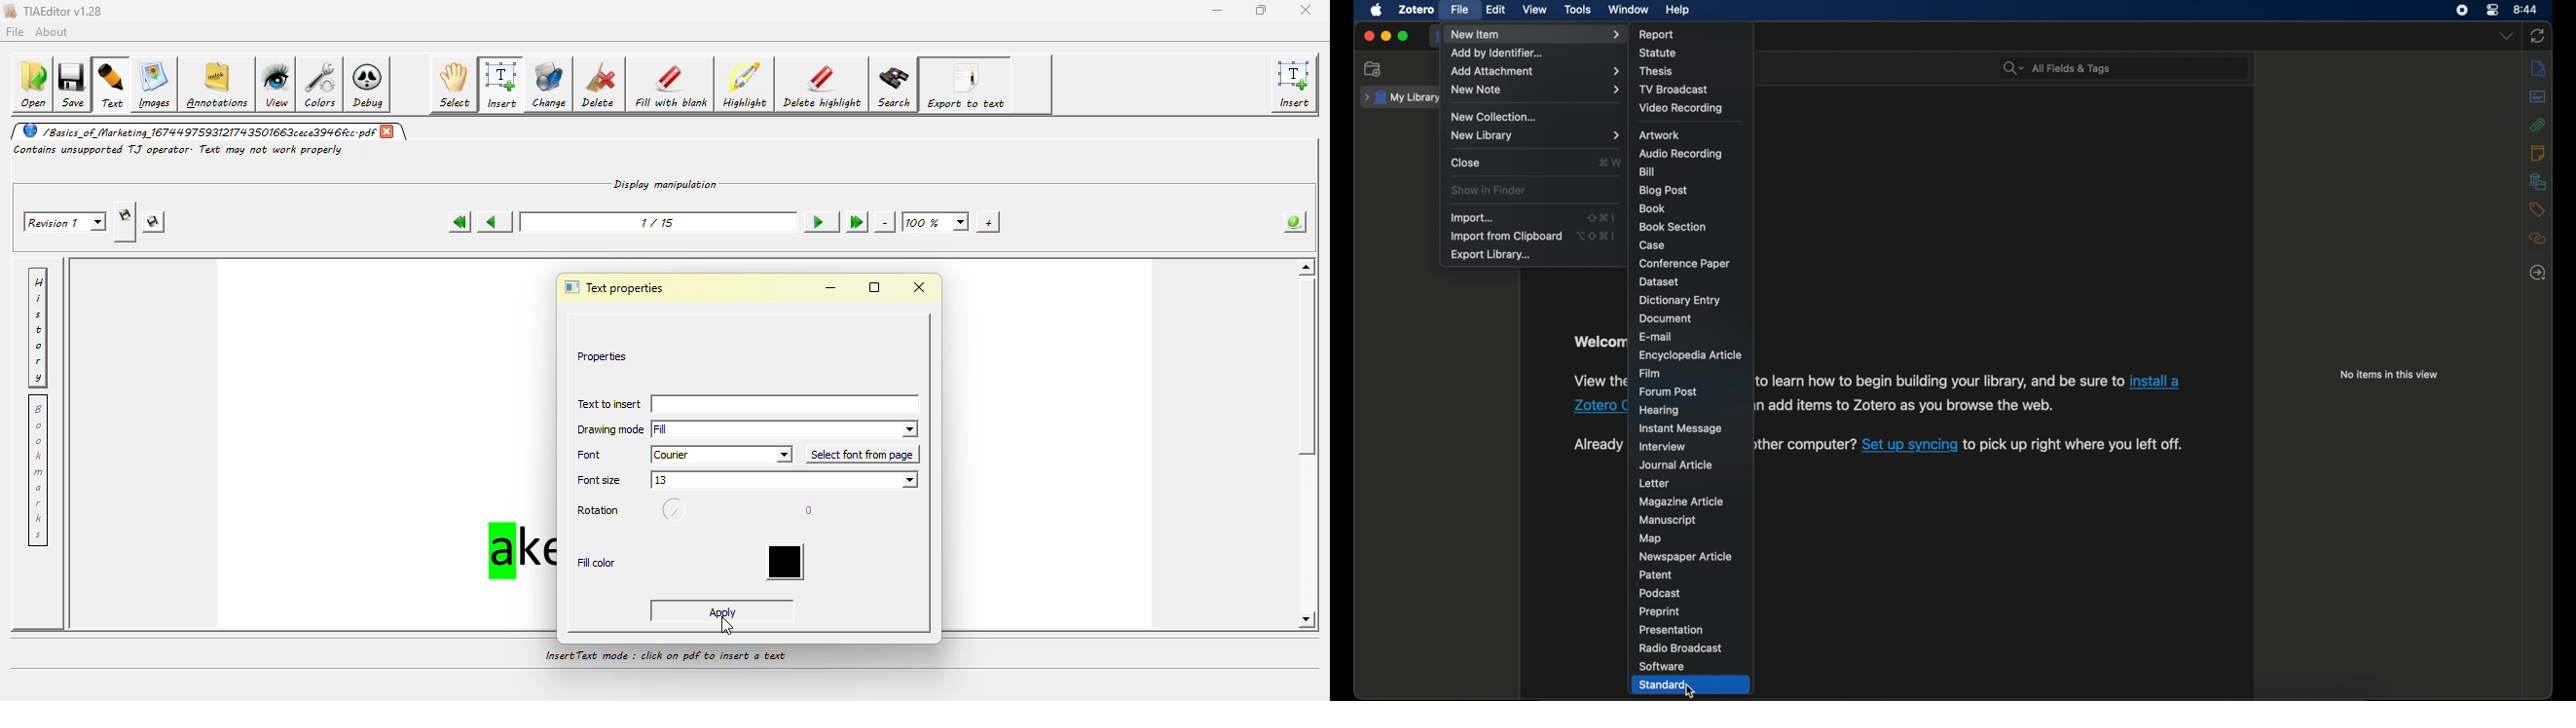 Image resolution: width=2576 pixels, height=728 pixels. Describe the element at coordinates (2537, 210) in the screenshot. I see `tags` at that location.